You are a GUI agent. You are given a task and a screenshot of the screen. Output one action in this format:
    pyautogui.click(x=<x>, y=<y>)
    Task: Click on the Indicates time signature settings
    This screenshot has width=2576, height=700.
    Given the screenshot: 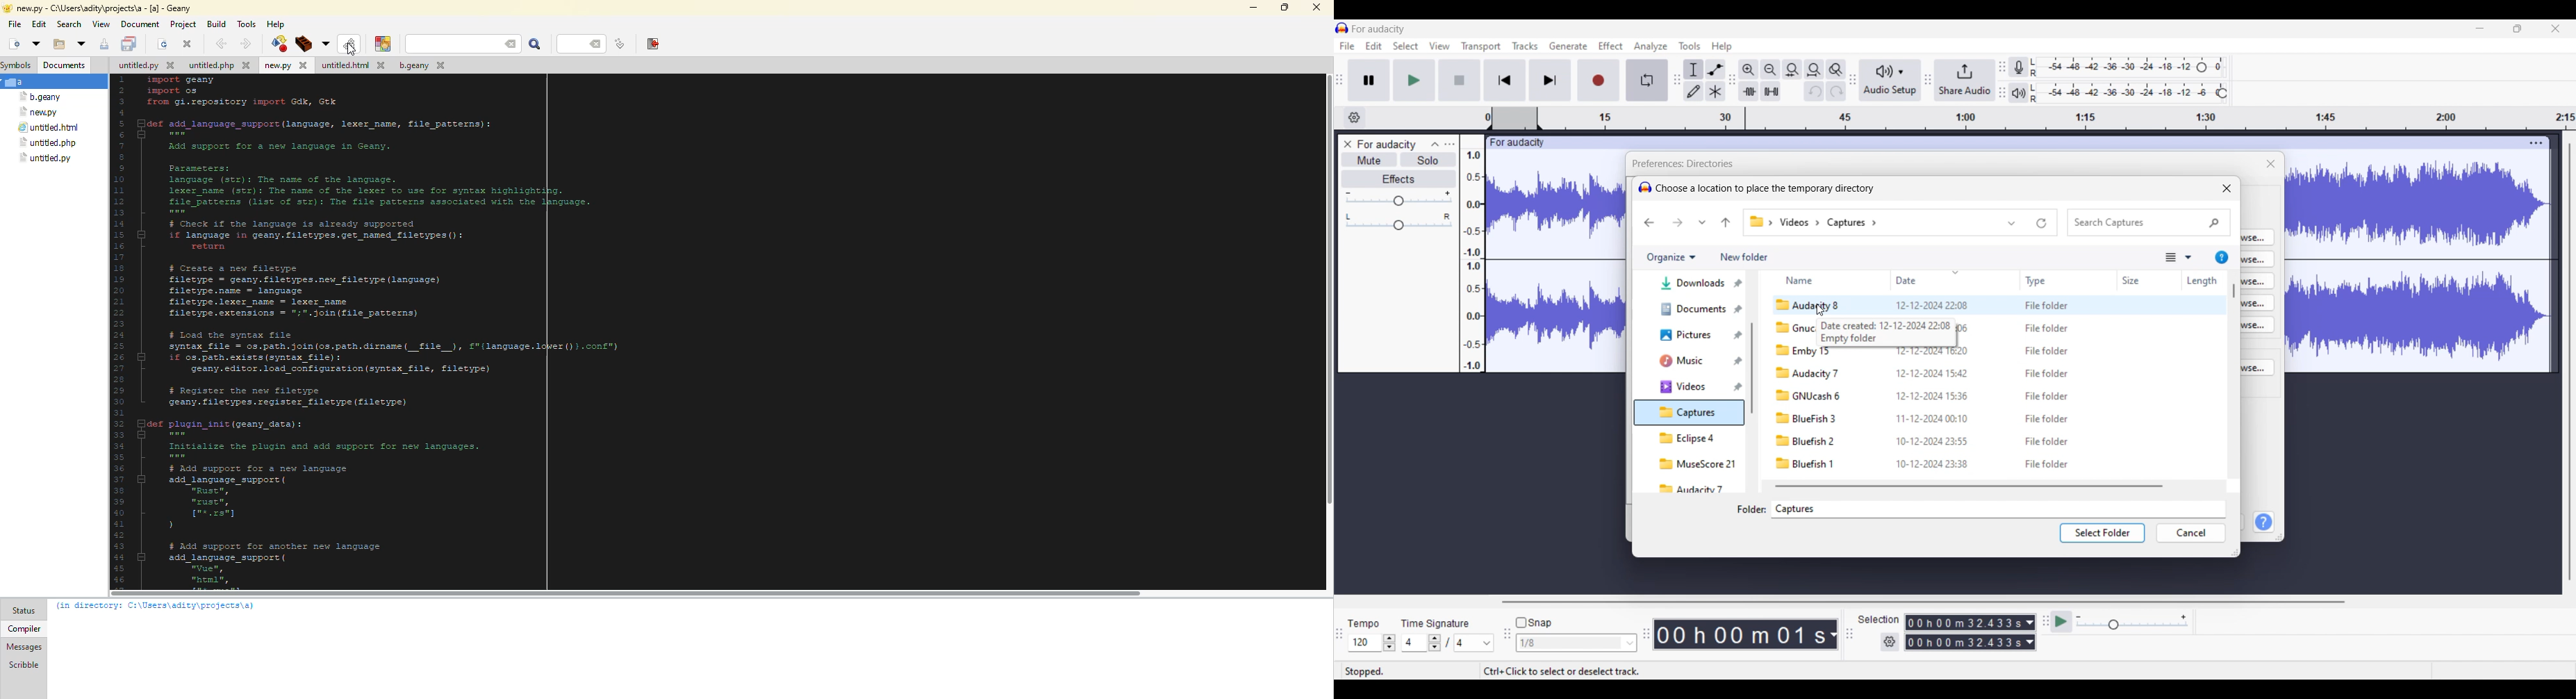 What is the action you would take?
    pyautogui.click(x=1435, y=623)
    